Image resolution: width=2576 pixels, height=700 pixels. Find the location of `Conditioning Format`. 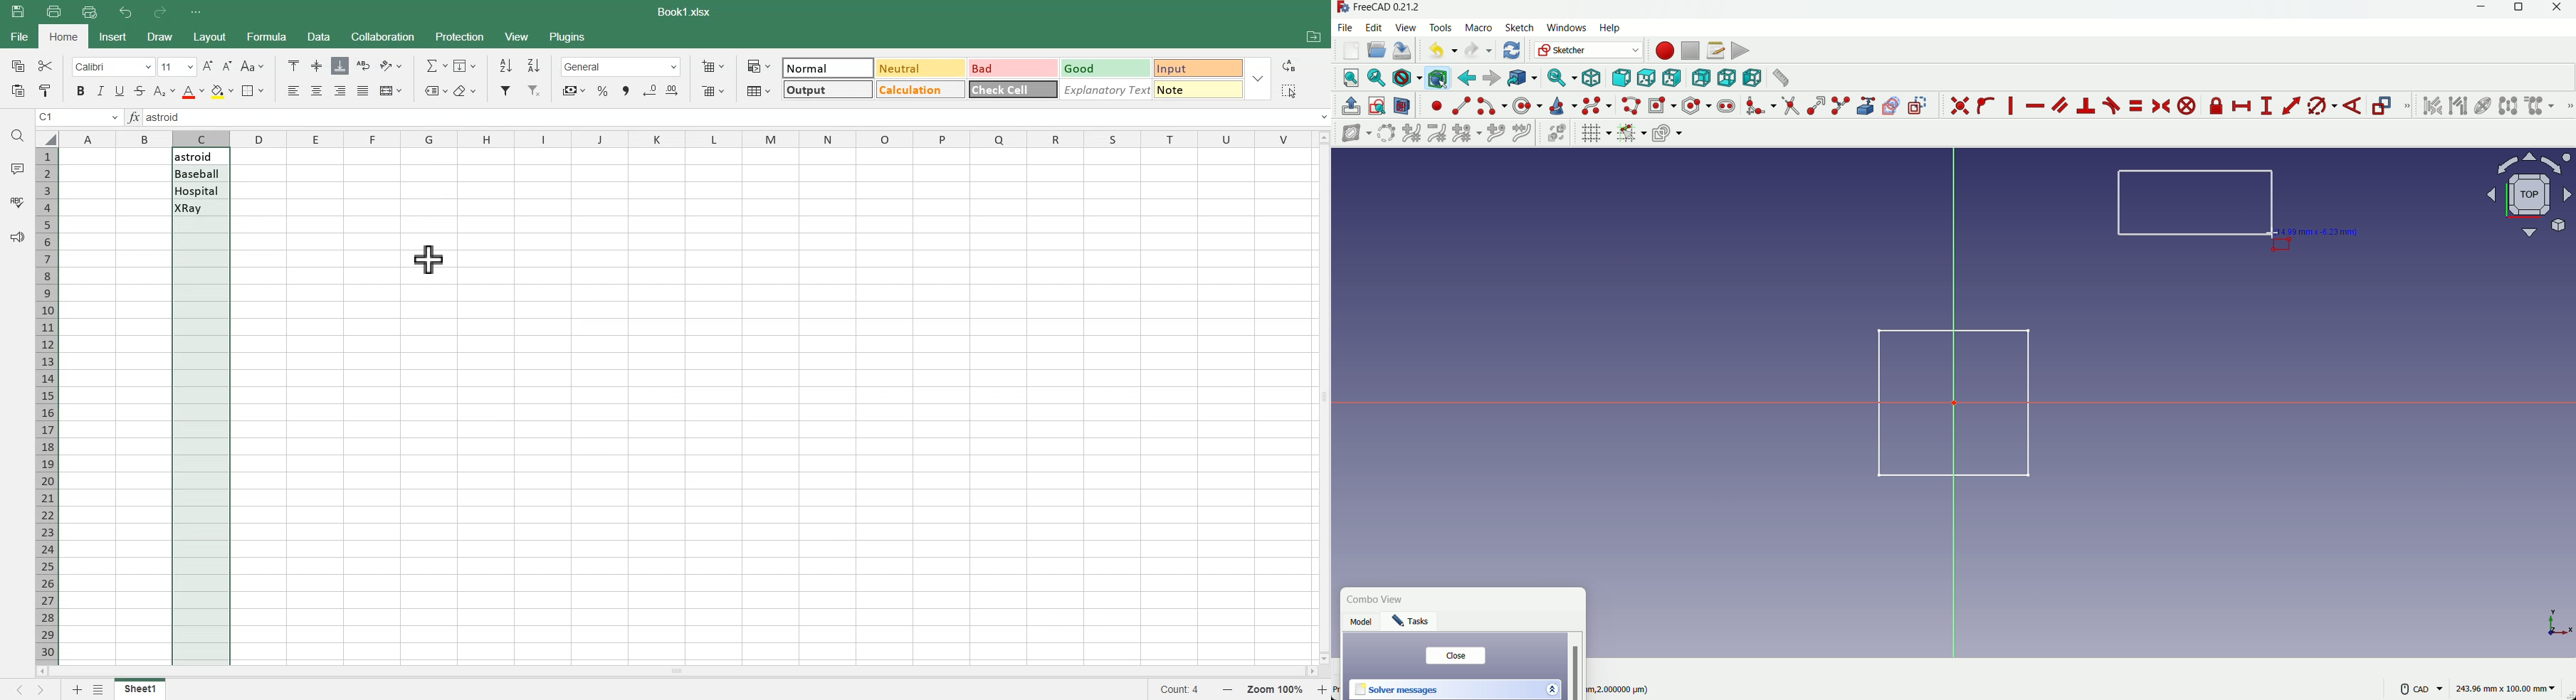

Conditioning Format is located at coordinates (758, 65).